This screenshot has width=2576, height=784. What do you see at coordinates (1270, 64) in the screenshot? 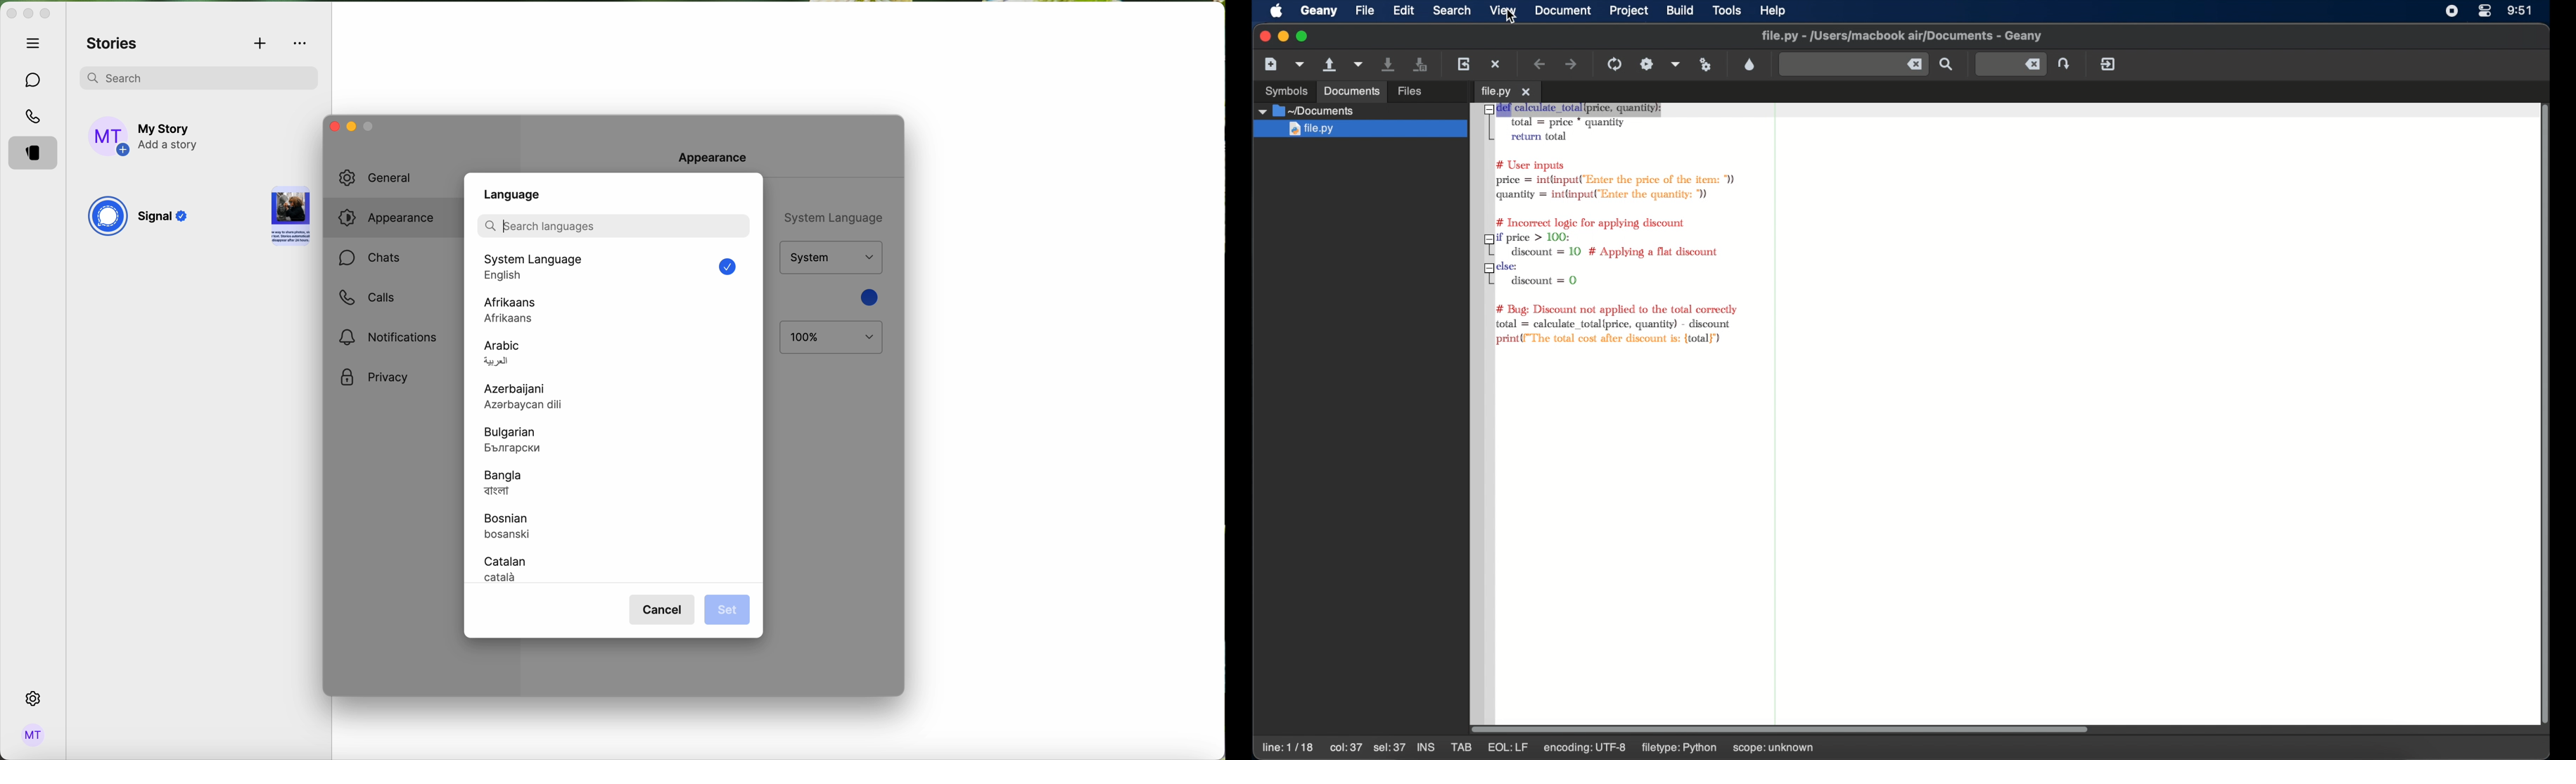
I see `new  file` at bounding box center [1270, 64].